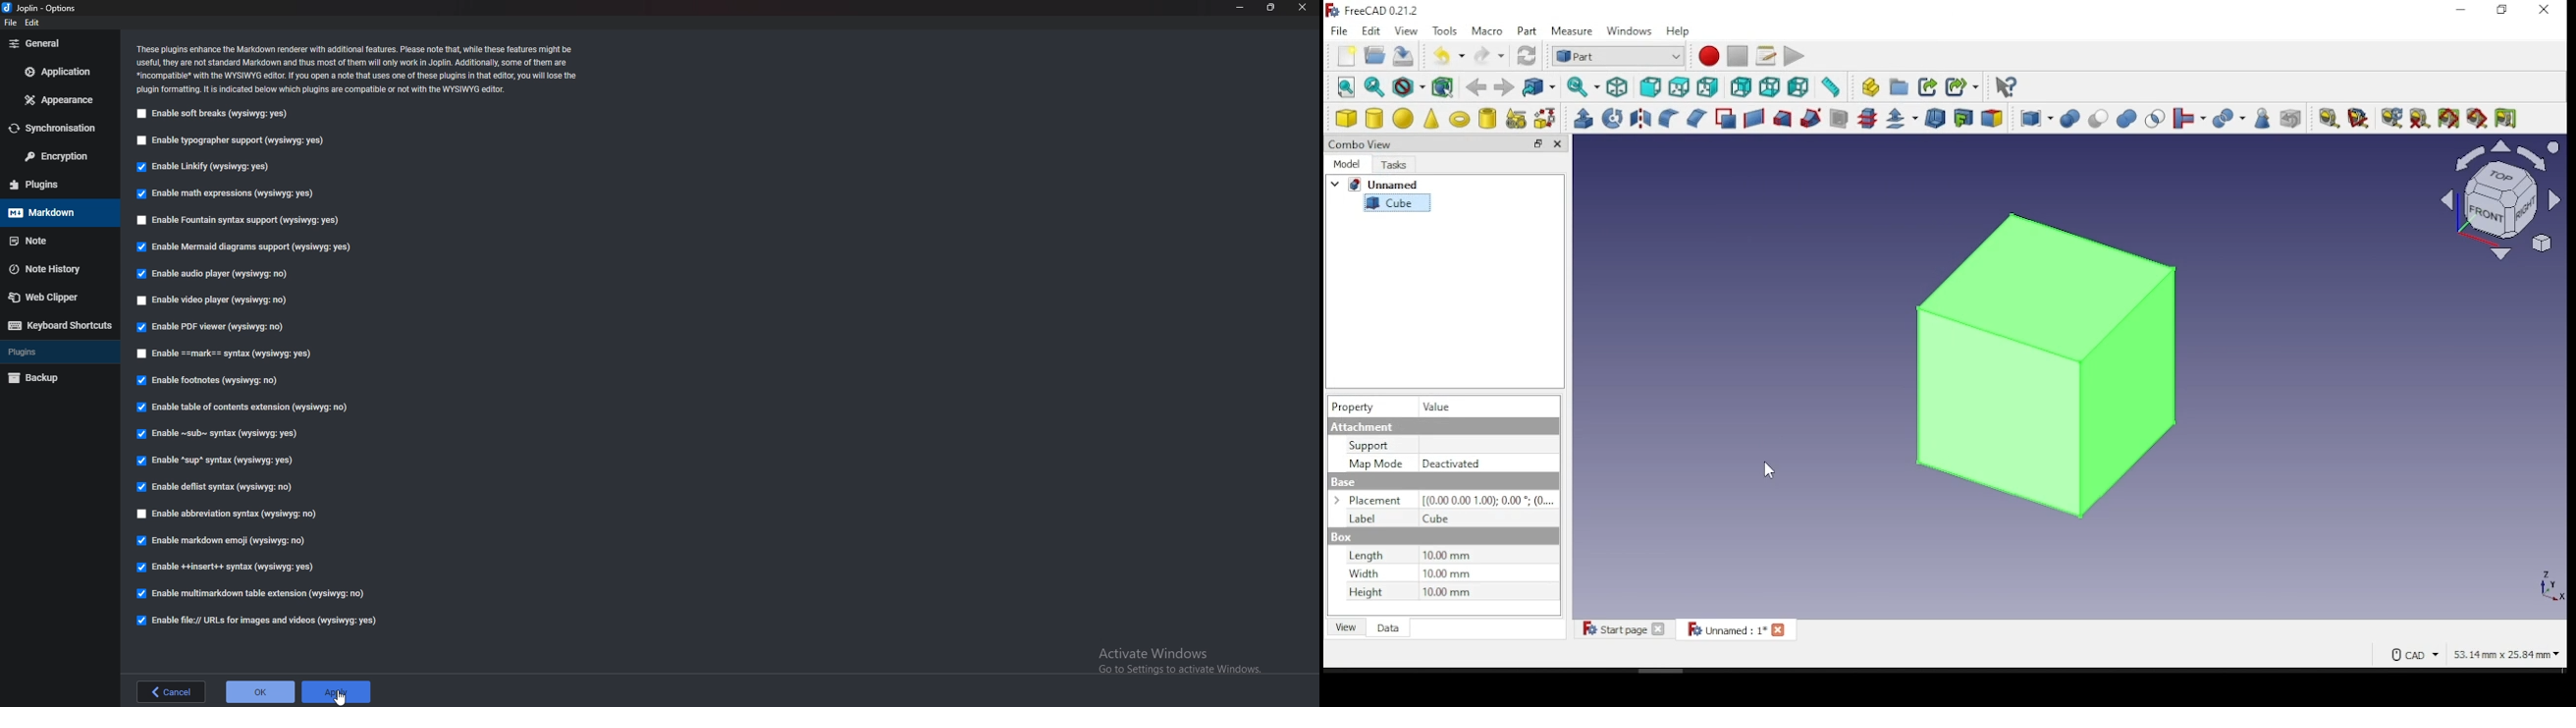 The image size is (2576, 728). I want to click on Backup, so click(50, 379).